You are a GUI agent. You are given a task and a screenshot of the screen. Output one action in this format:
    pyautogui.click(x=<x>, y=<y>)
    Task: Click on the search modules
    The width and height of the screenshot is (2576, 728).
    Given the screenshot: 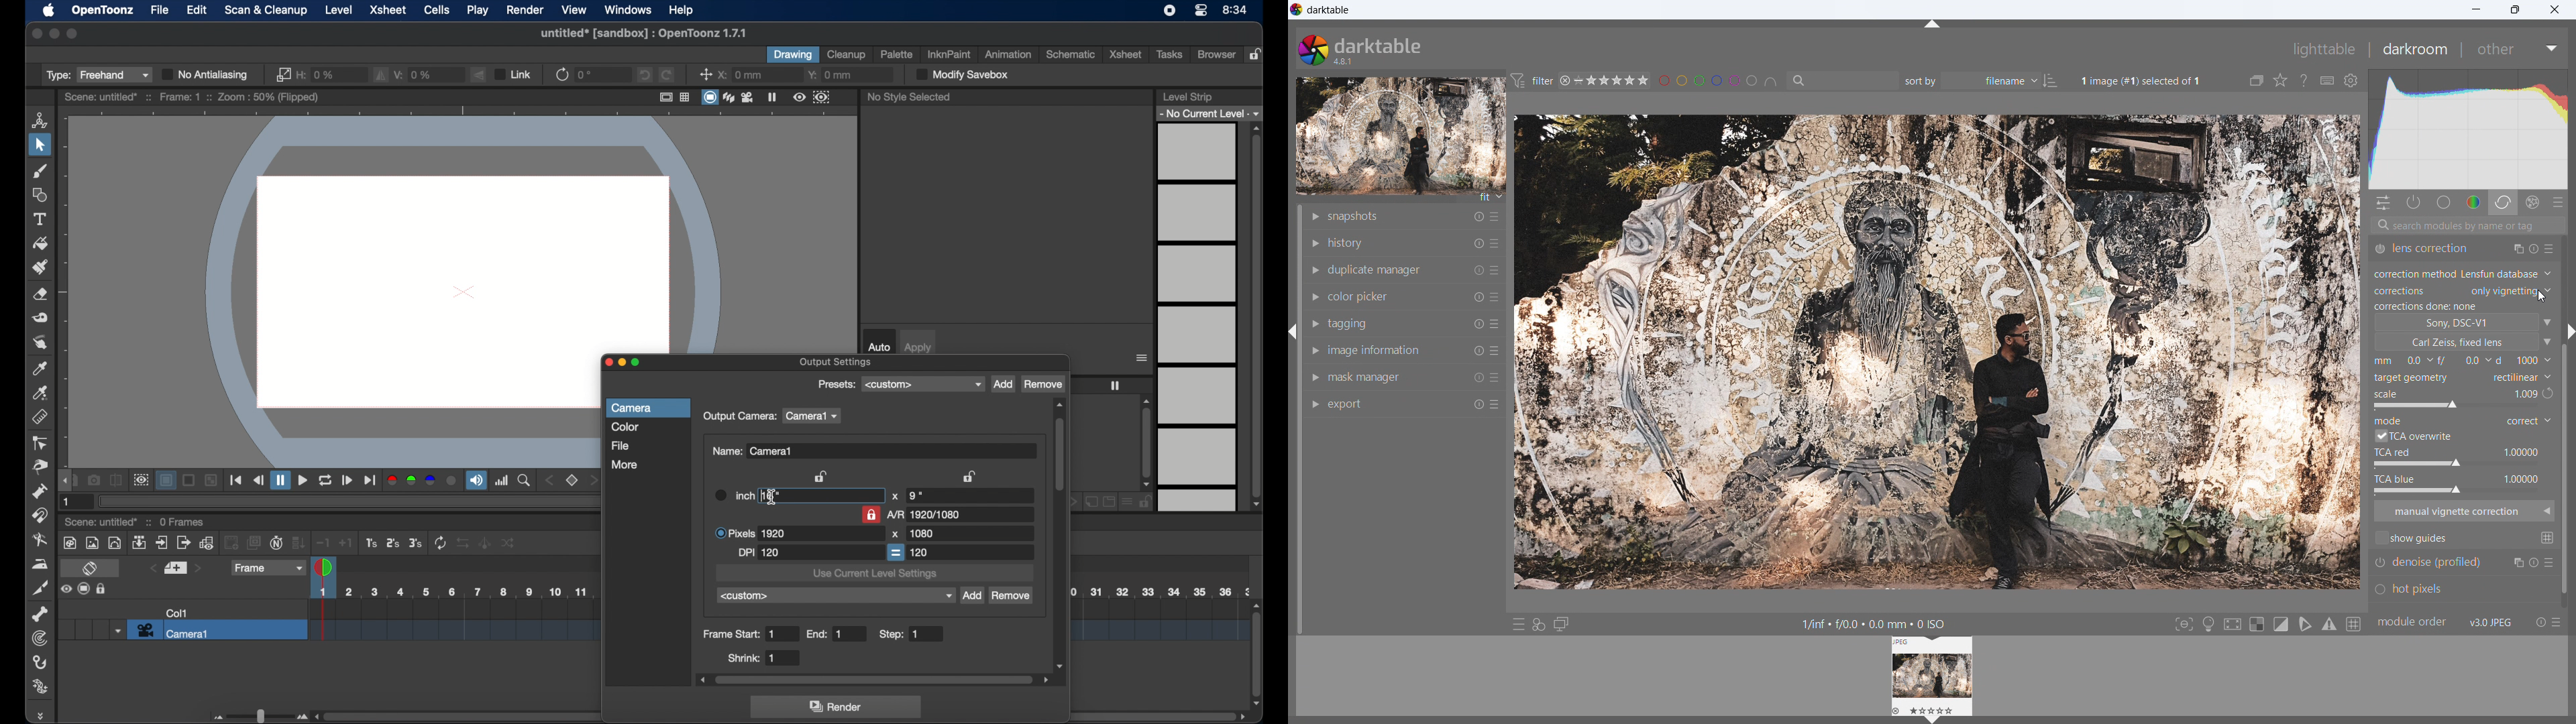 What is the action you would take?
    pyautogui.click(x=2469, y=226)
    